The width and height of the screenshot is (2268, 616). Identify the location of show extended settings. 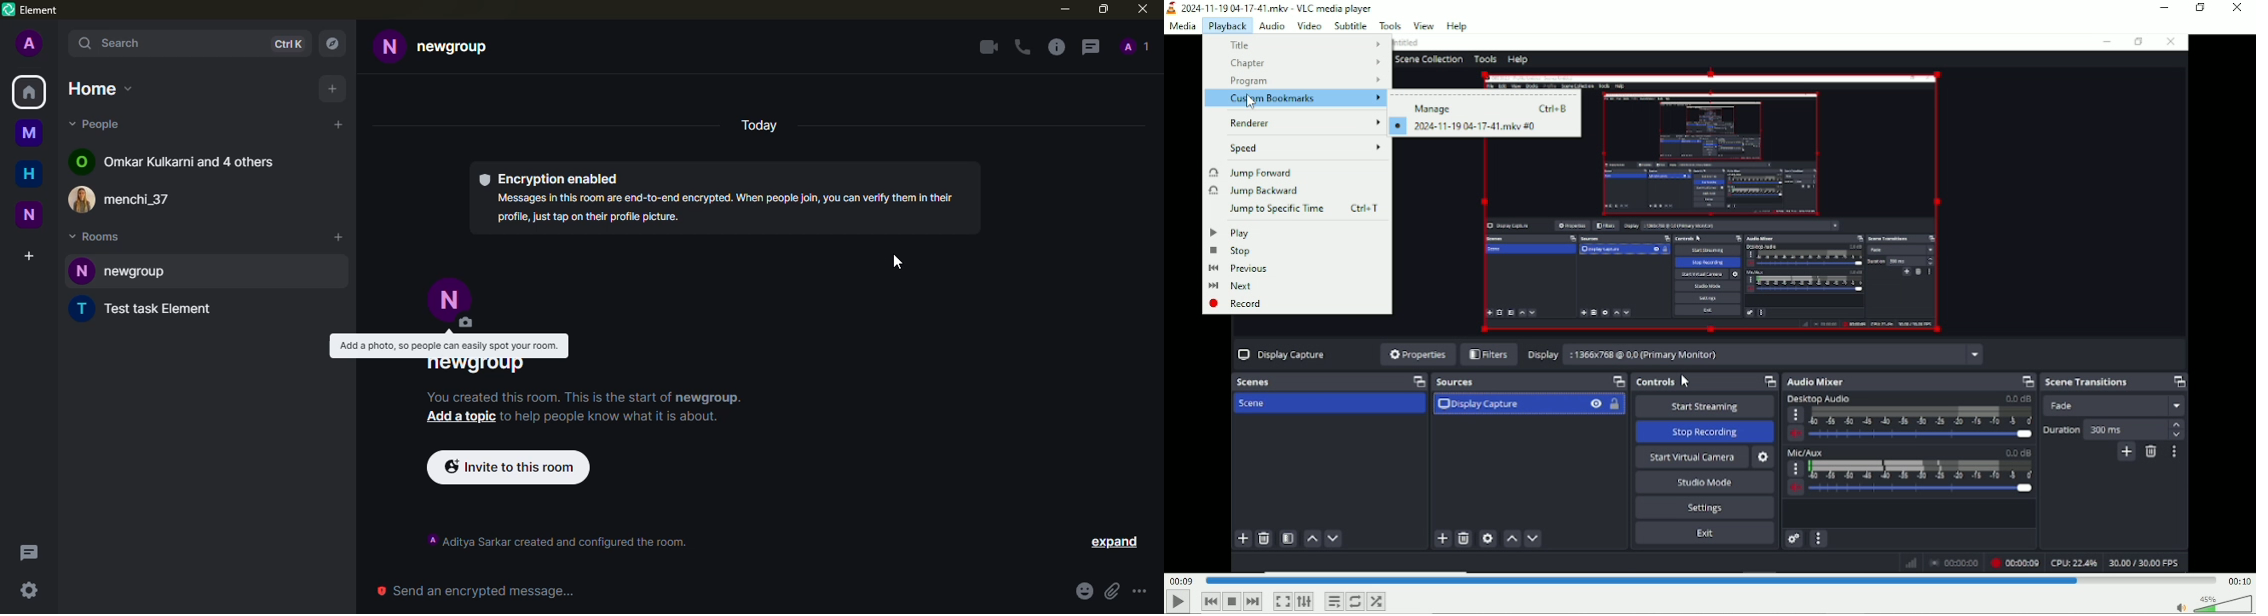
(1305, 602).